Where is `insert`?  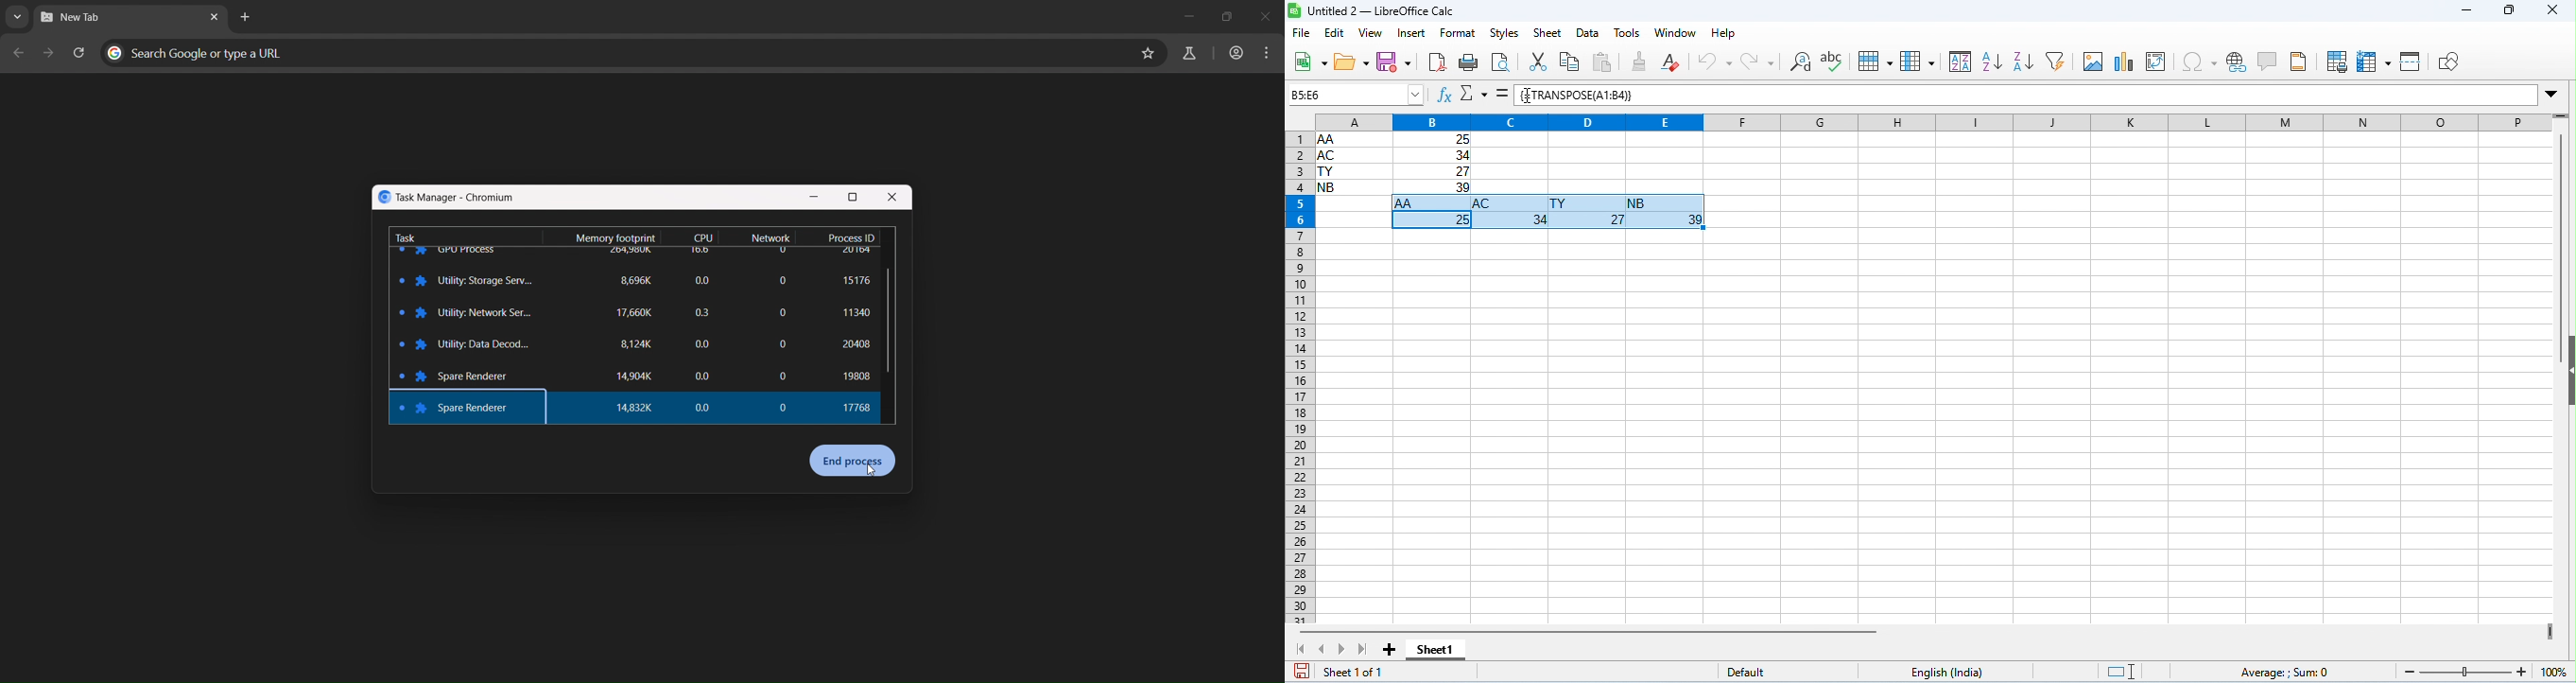
insert is located at coordinates (1411, 33).